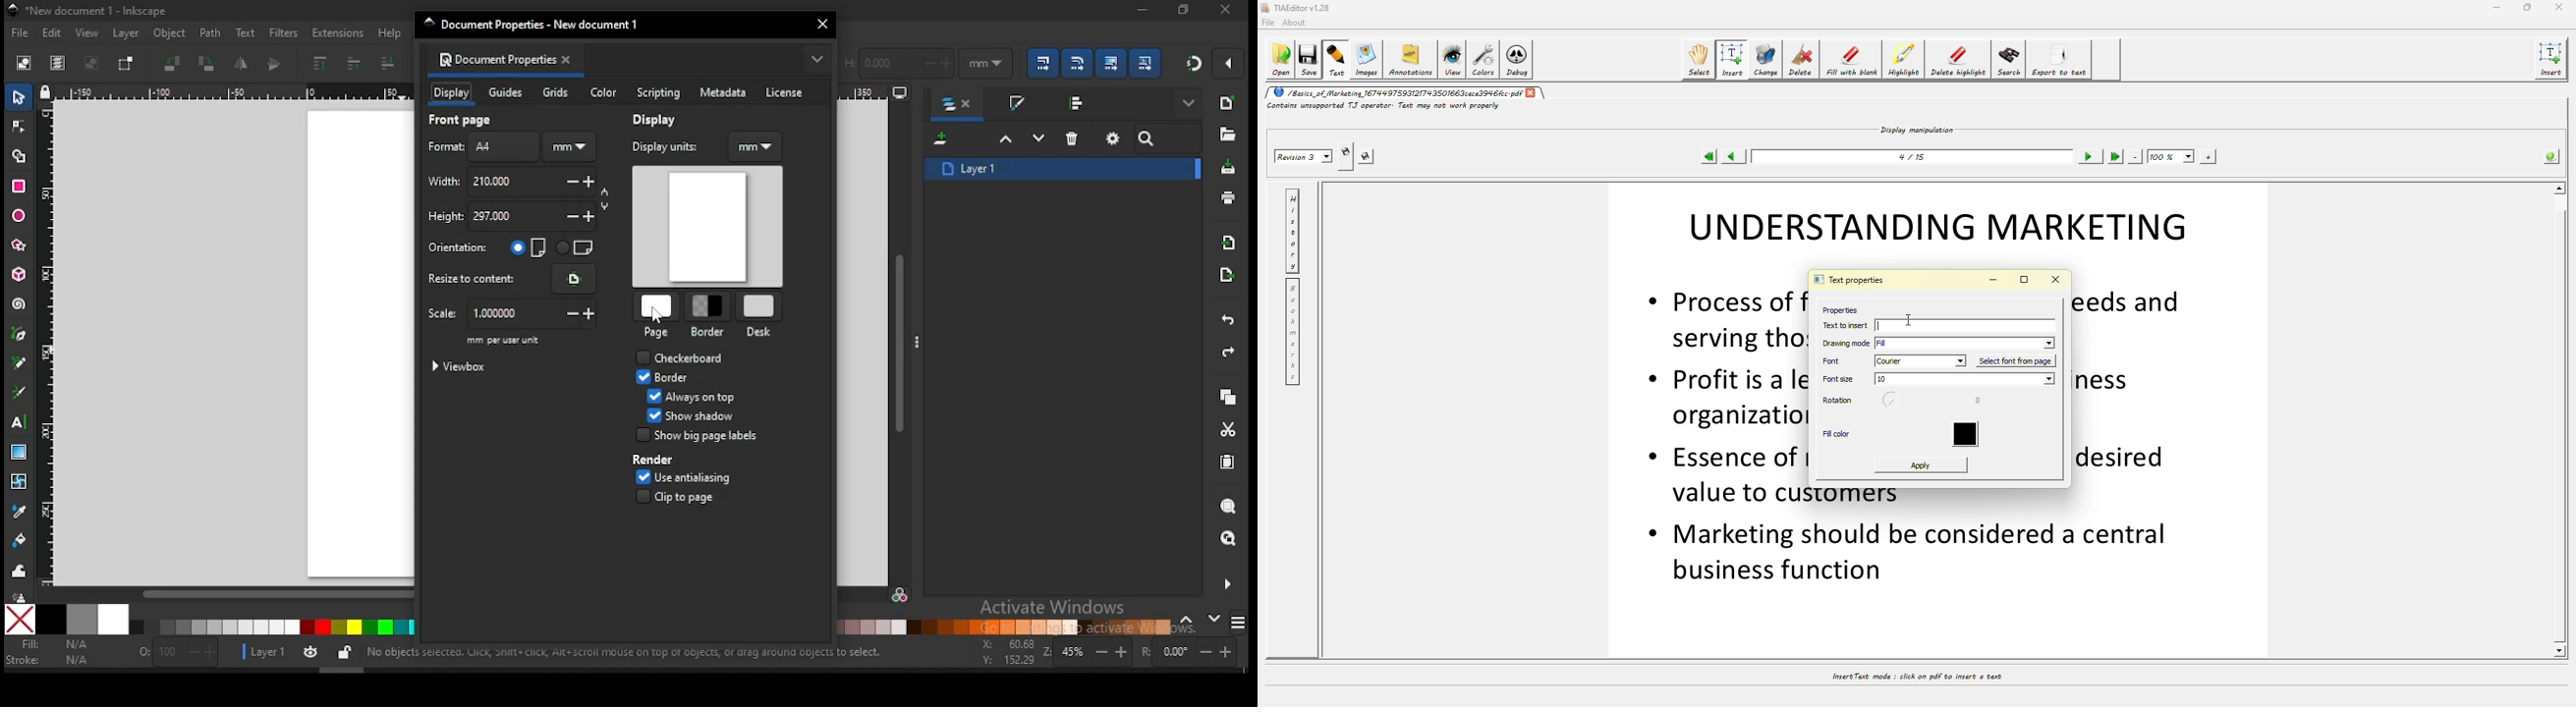  I want to click on size, so click(1964, 380).